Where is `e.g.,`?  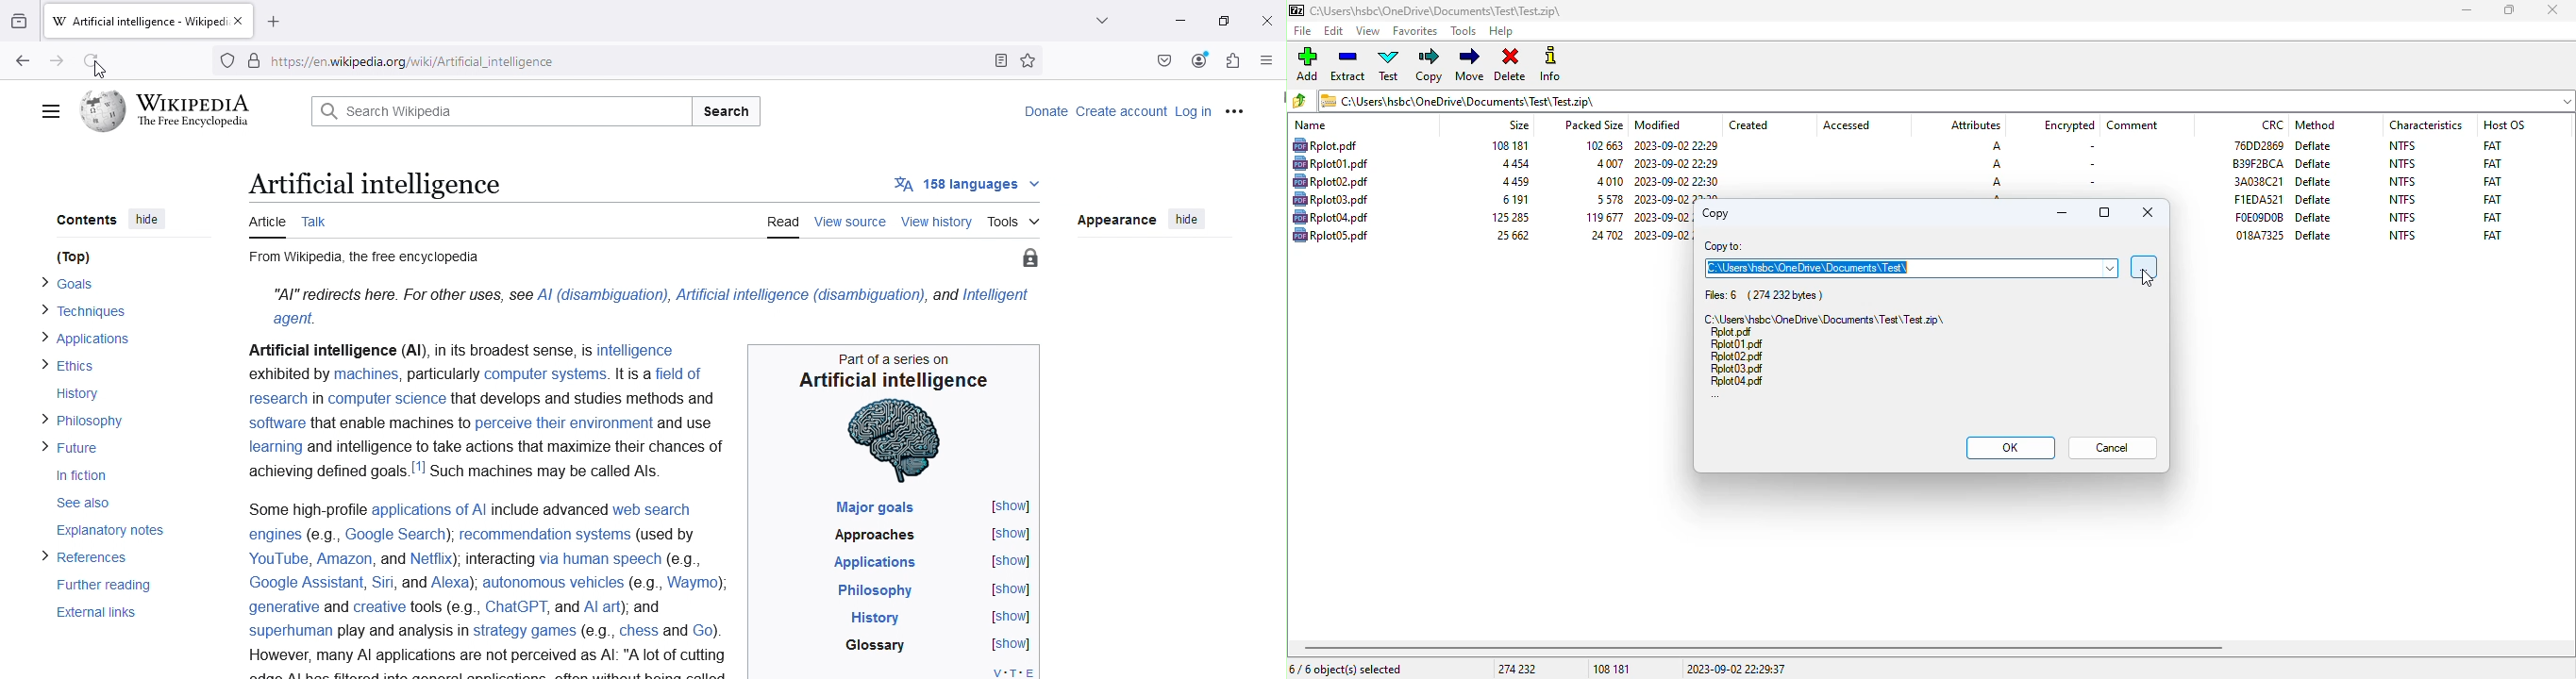 e.g., is located at coordinates (644, 584).